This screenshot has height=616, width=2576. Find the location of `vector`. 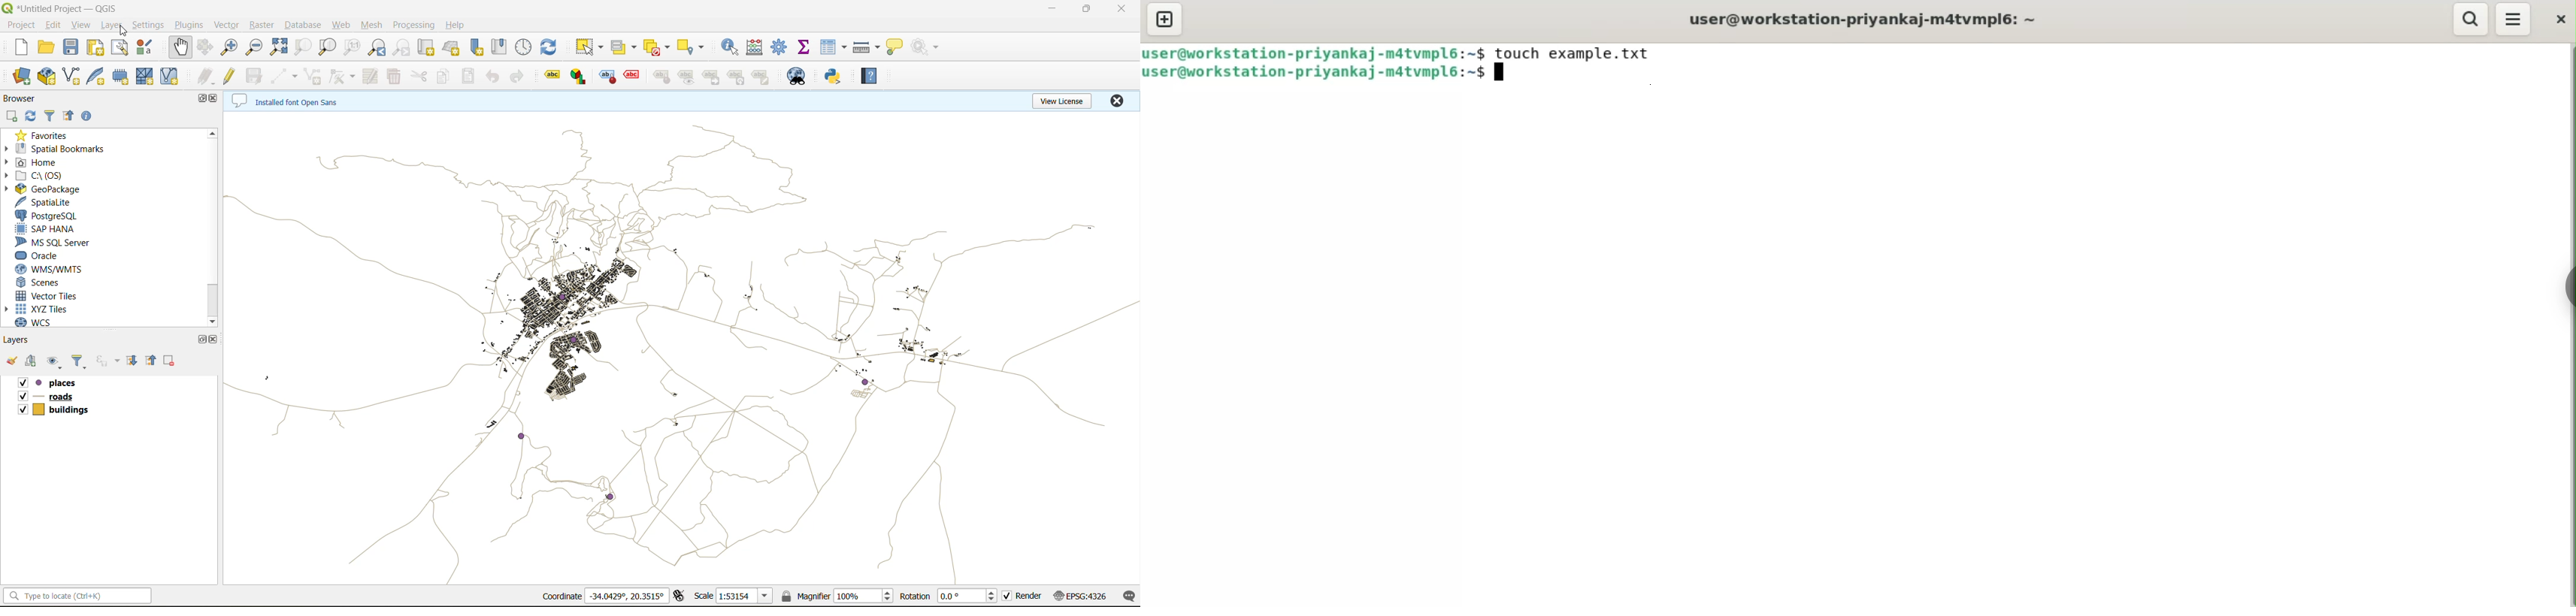

vector is located at coordinates (225, 24).